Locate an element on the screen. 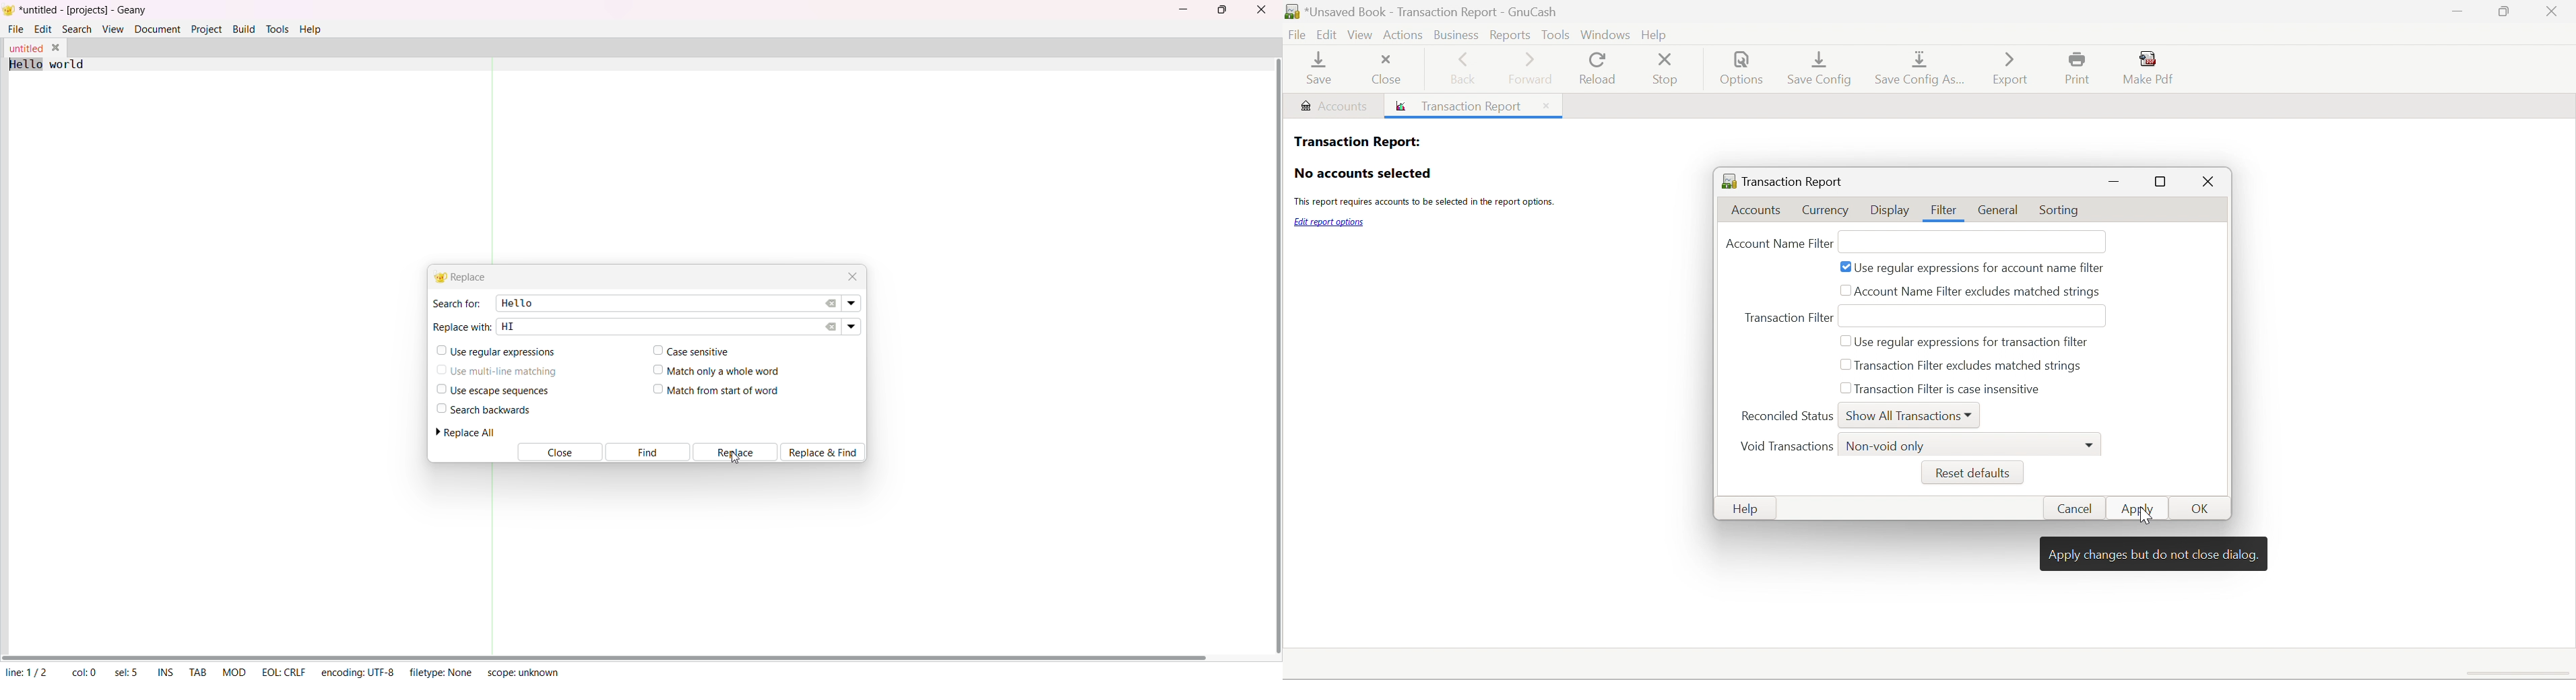  checkbox is located at coordinates (1847, 367).